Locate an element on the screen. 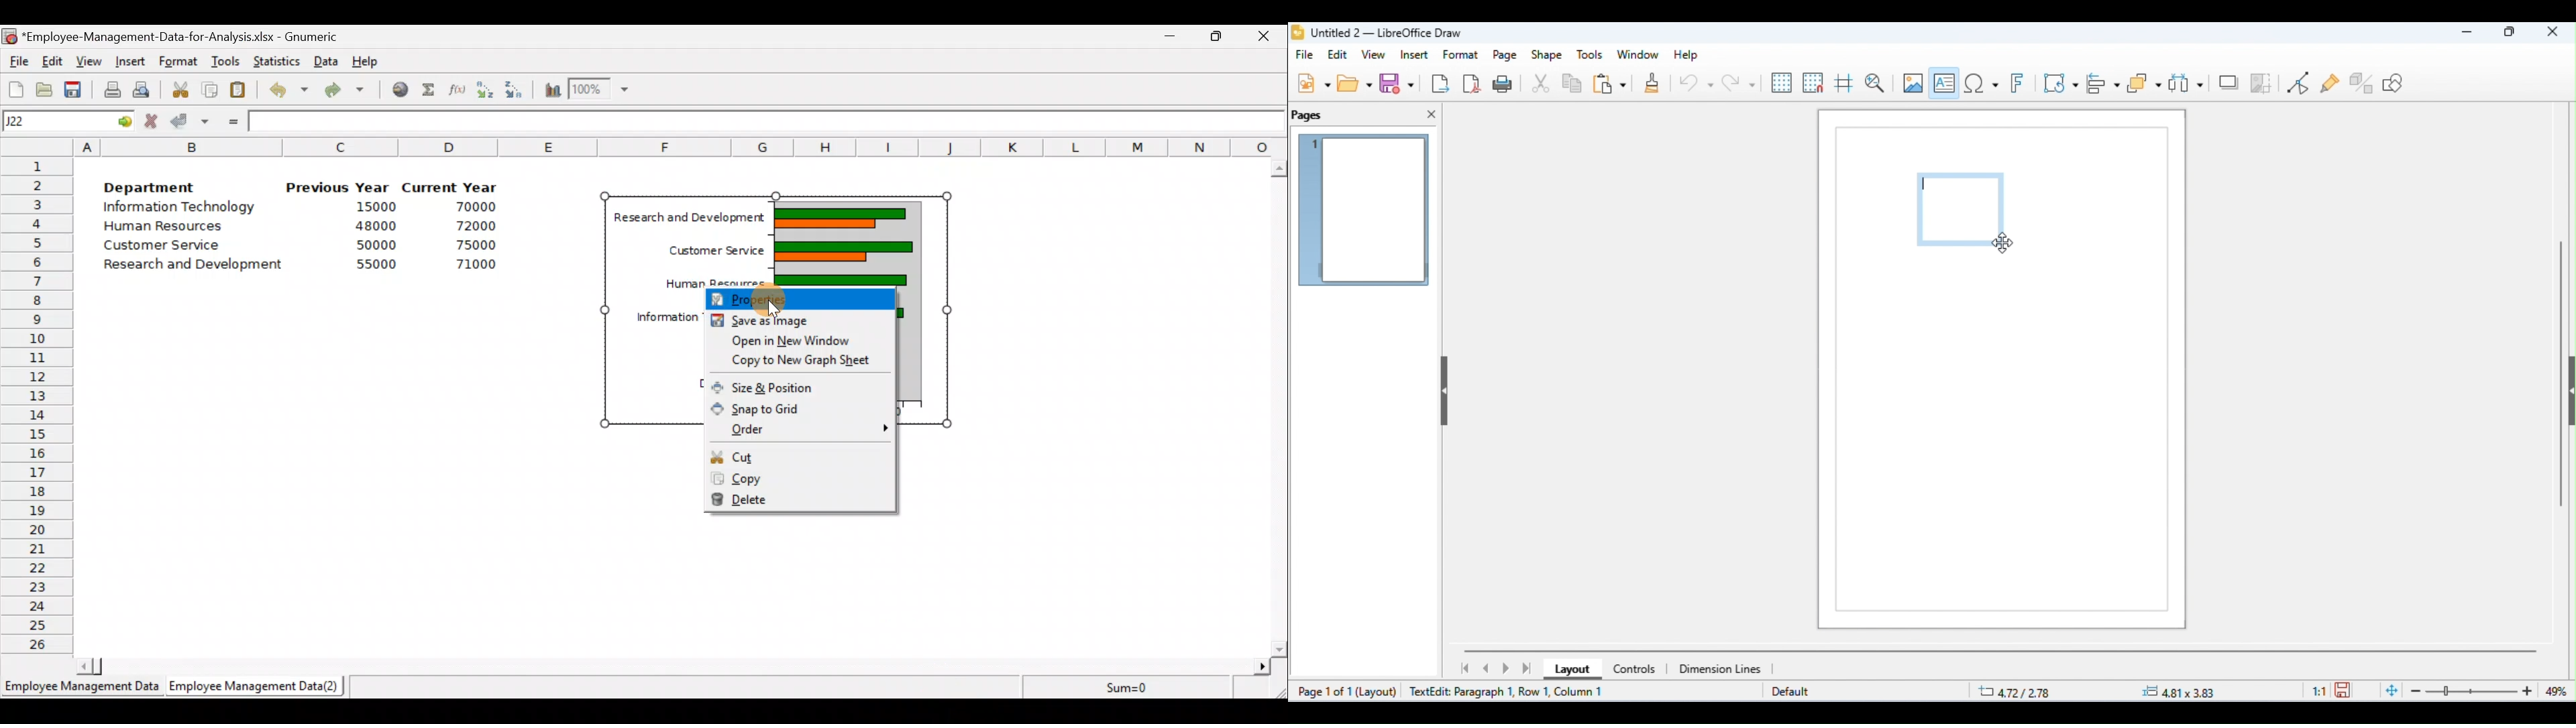 The height and width of the screenshot is (728, 2576). Human Resources is located at coordinates (173, 227).